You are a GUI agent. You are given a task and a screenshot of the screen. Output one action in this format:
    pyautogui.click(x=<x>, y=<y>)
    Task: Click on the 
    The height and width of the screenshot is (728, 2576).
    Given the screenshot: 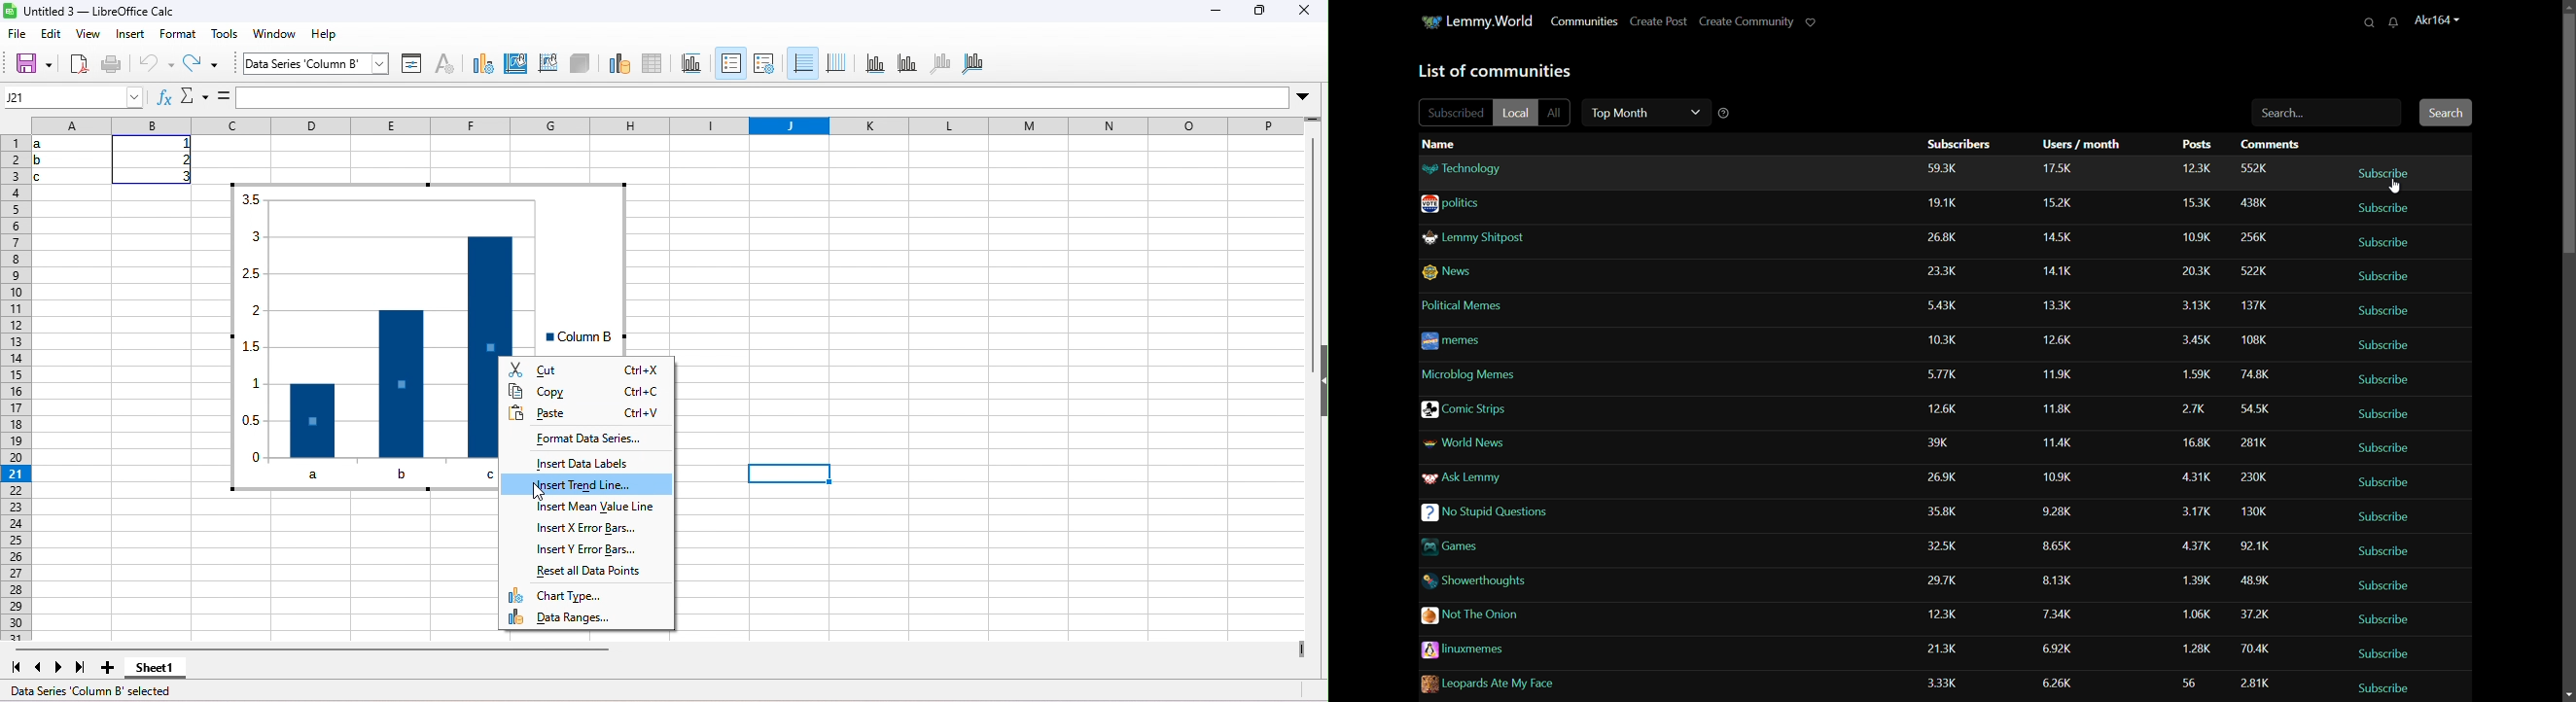 What is the action you would take?
    pyautogui.click(x=2253, y=545)
    